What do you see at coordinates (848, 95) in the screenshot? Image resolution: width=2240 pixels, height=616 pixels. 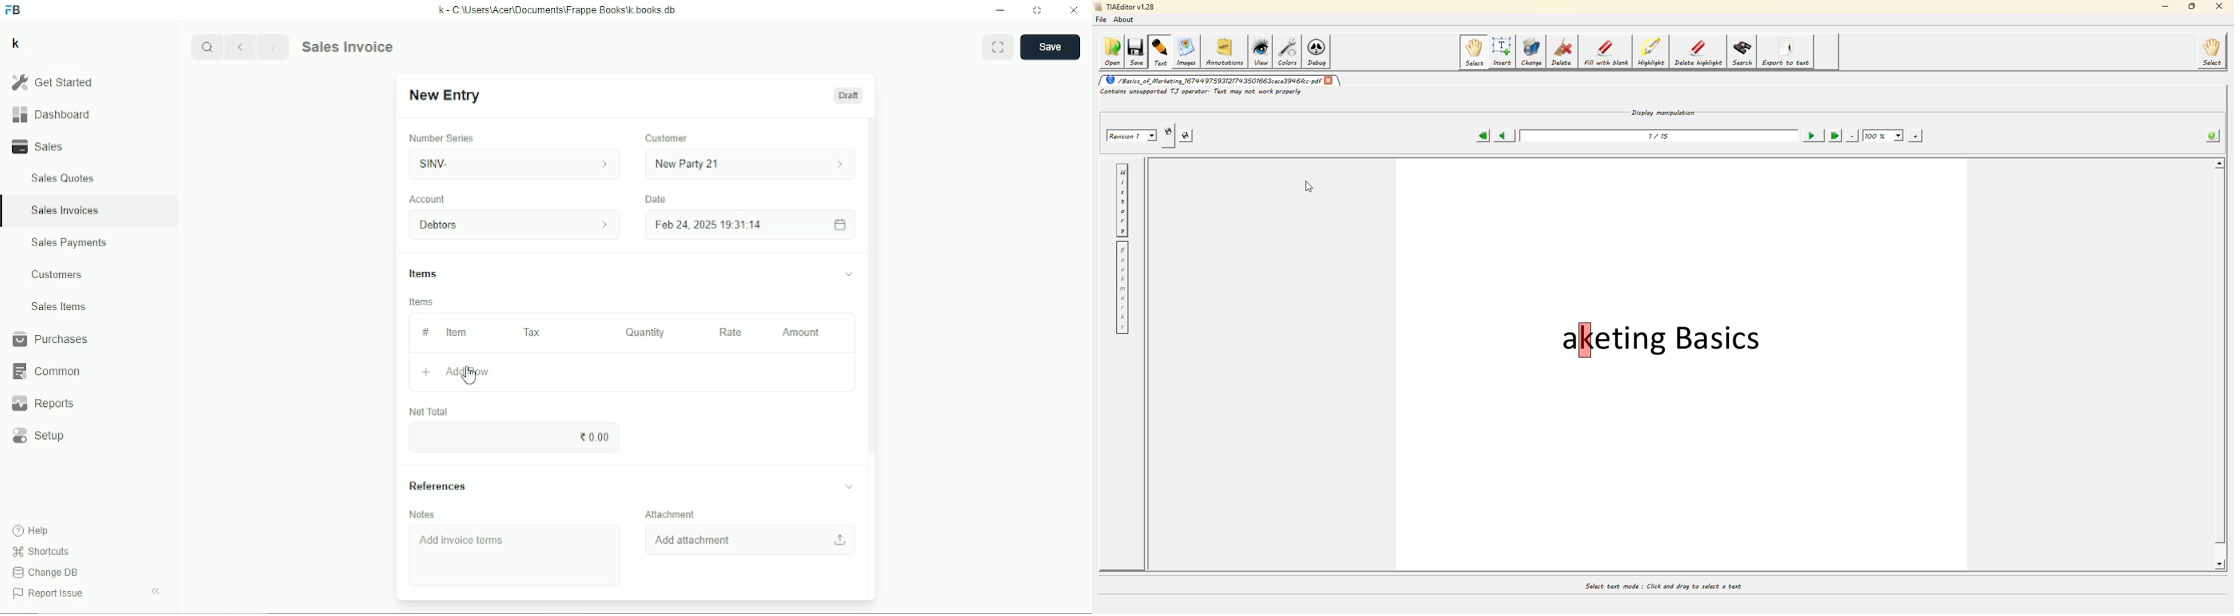 I see `Draft` at bounding box center [848, 95].